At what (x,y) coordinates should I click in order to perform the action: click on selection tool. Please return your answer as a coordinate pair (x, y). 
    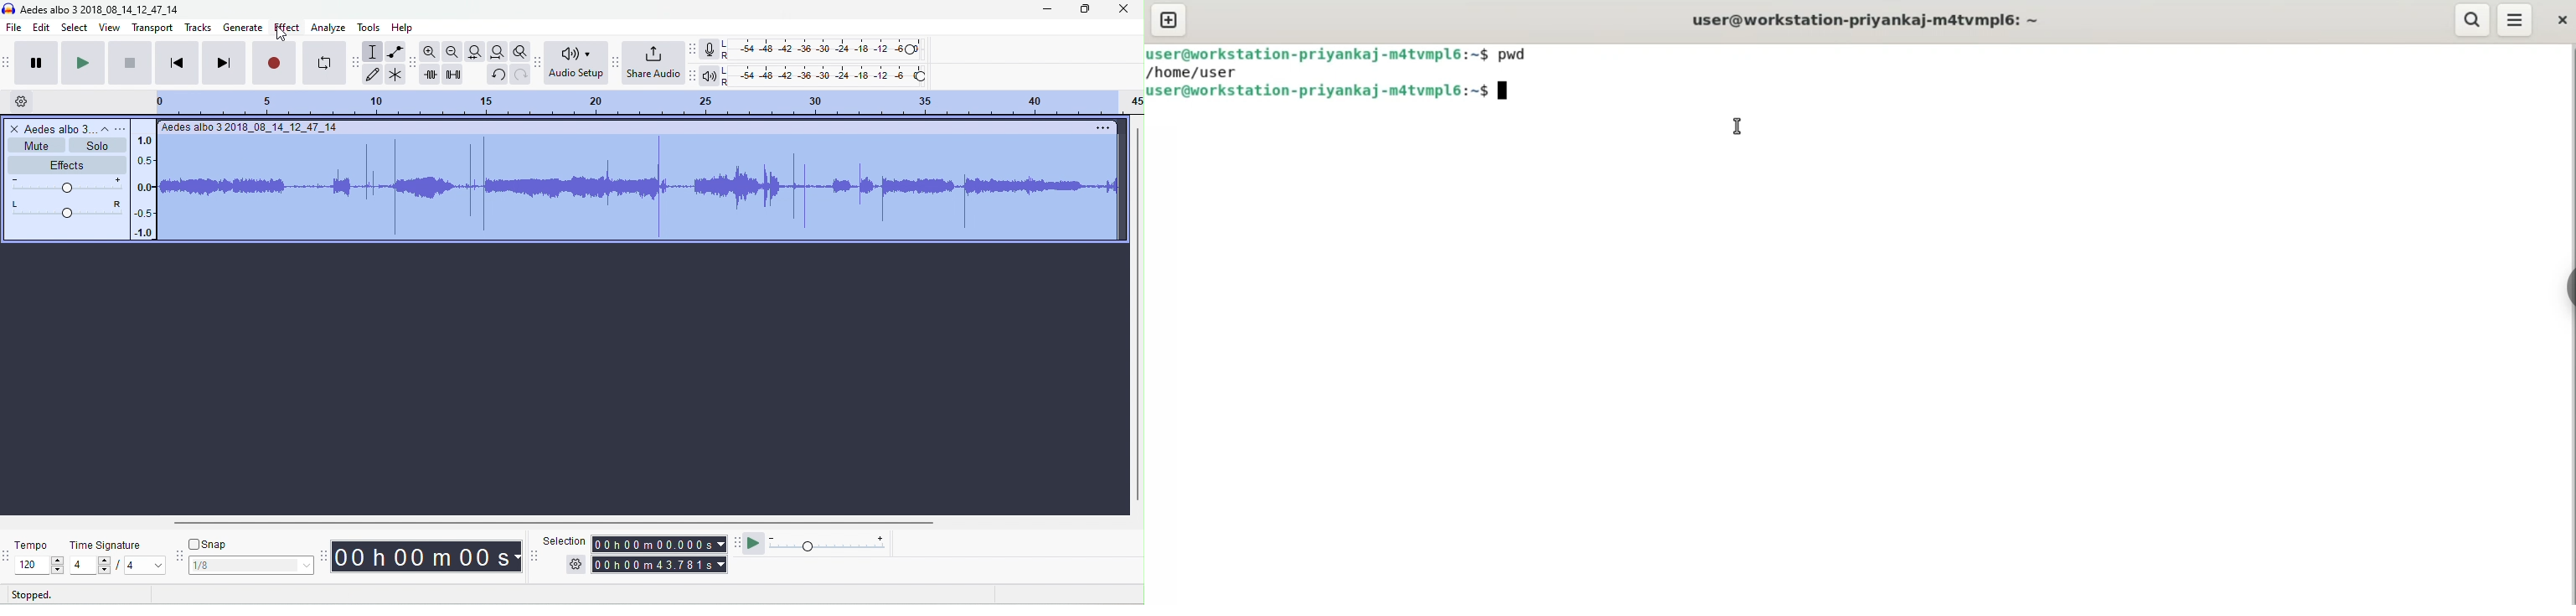
    Looking at the image, I should click on (373, 53).